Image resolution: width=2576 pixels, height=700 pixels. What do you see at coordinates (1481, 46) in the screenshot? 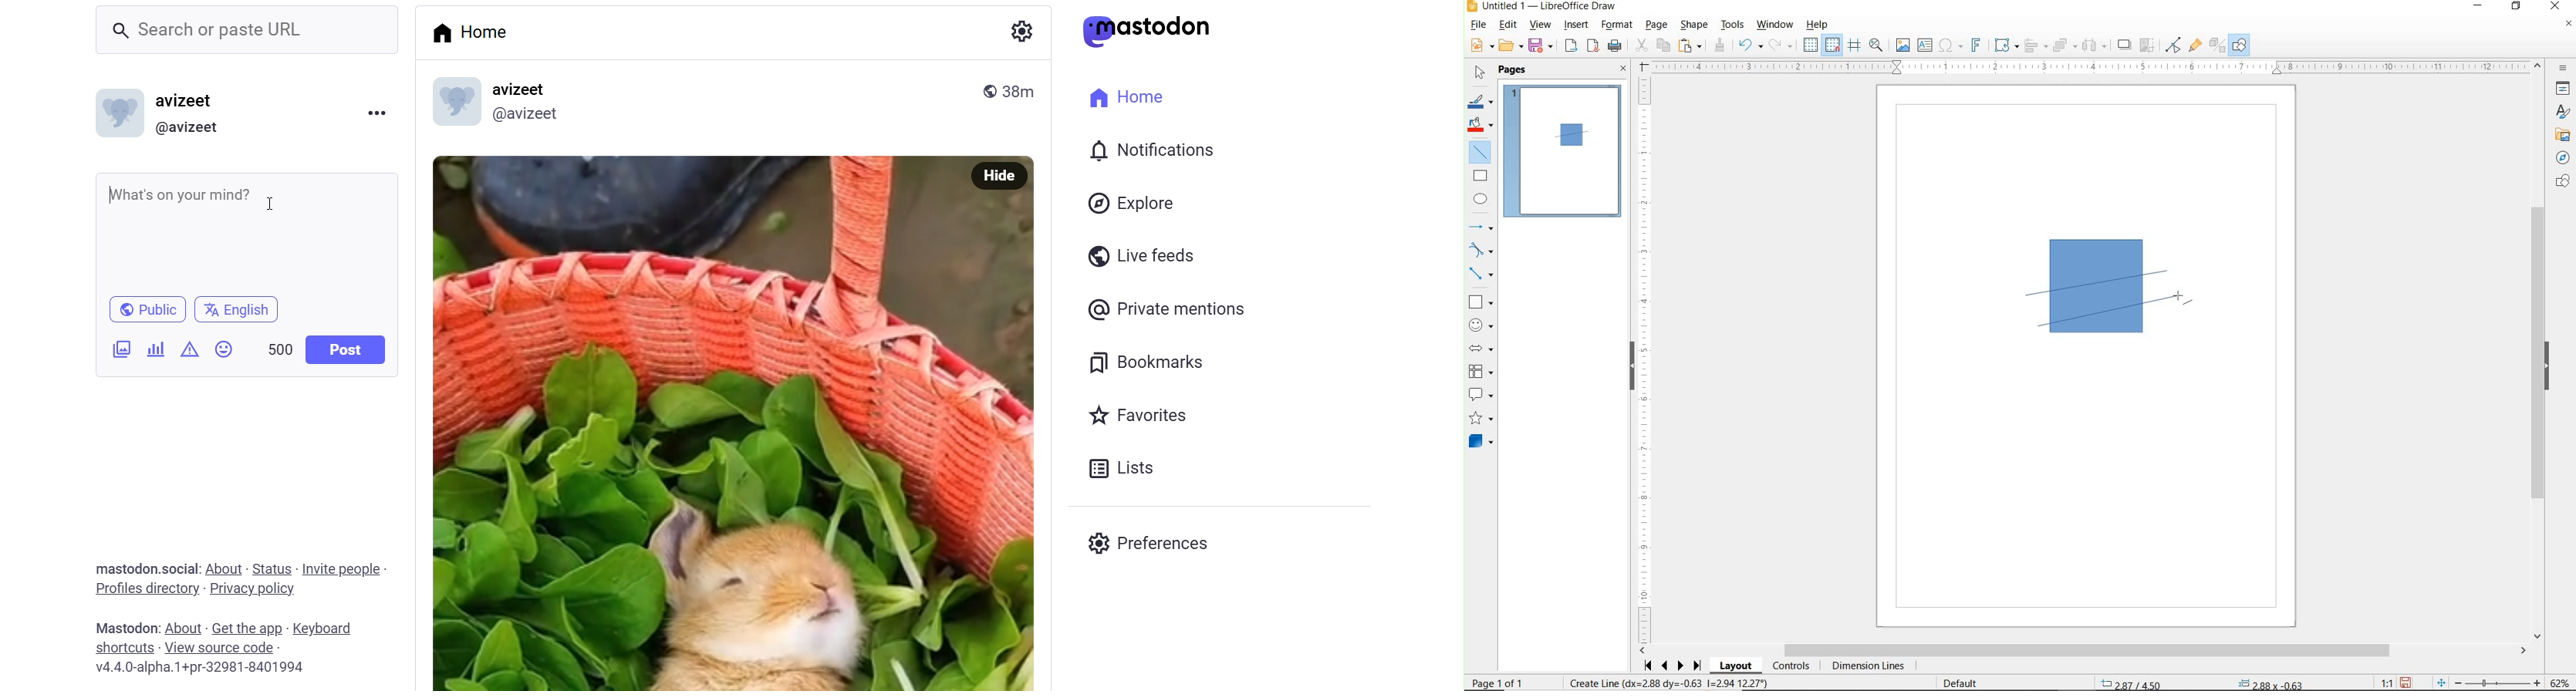
I see `NEW` at bounding box center [1481, 46].